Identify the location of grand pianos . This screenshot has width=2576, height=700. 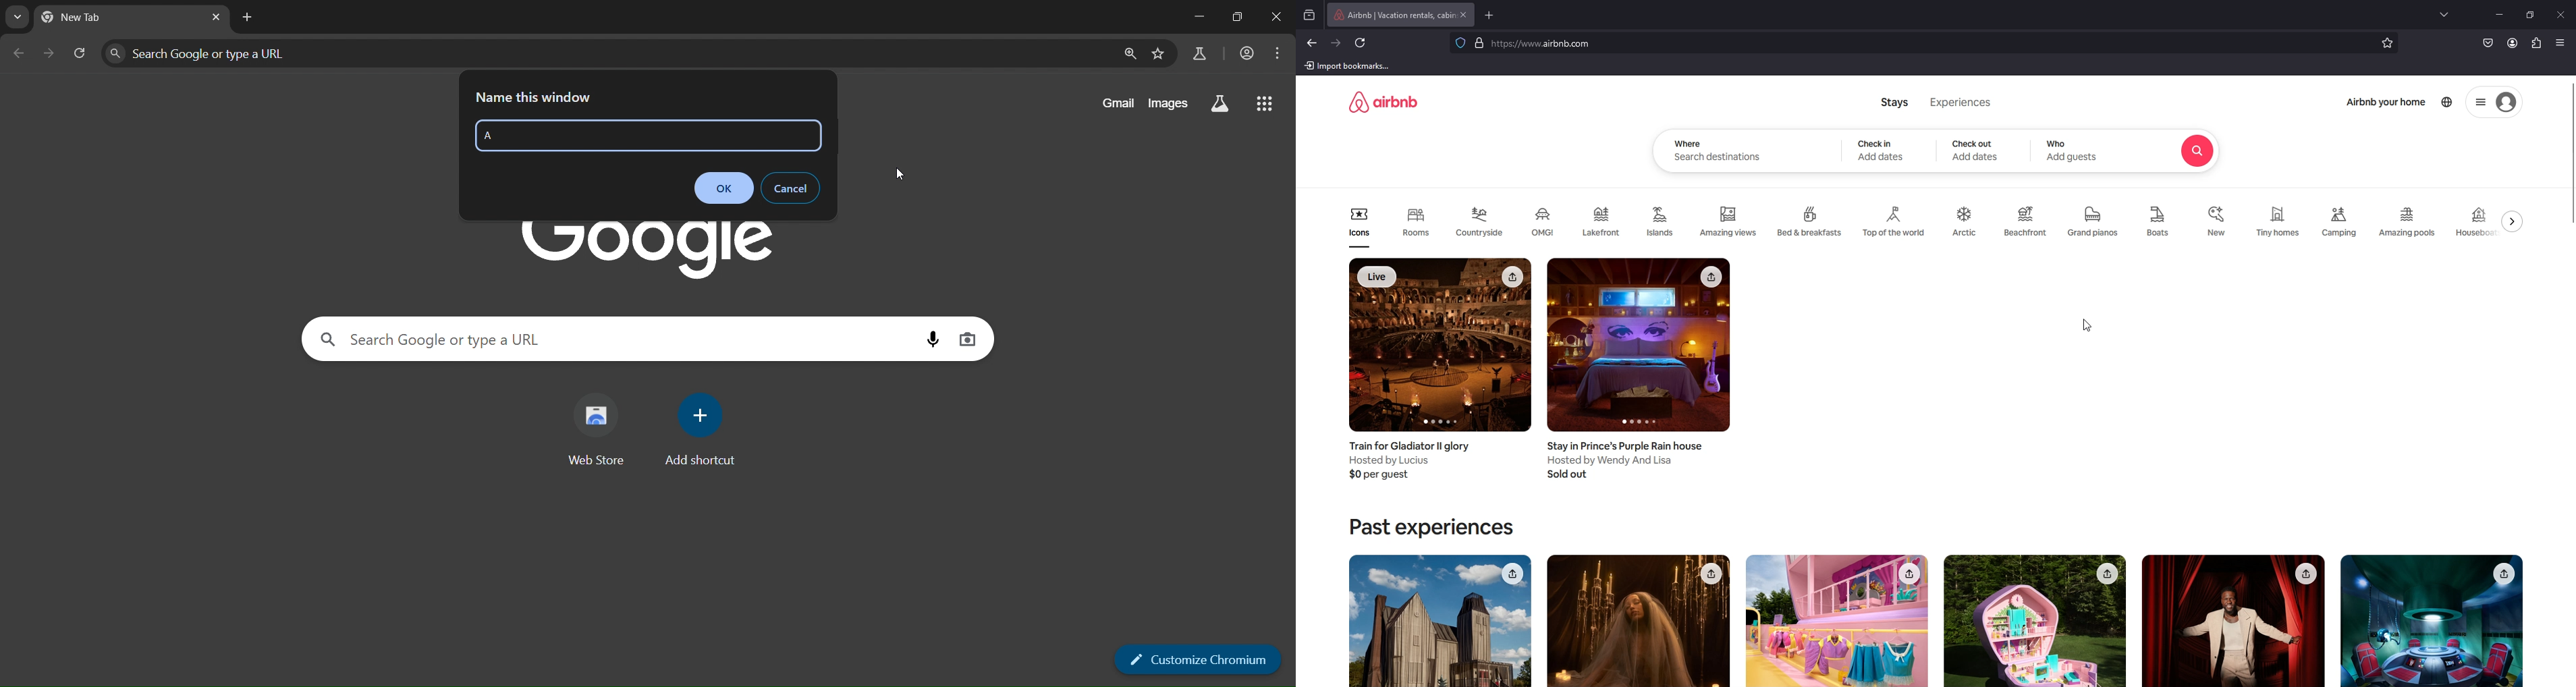
(2092, 222).